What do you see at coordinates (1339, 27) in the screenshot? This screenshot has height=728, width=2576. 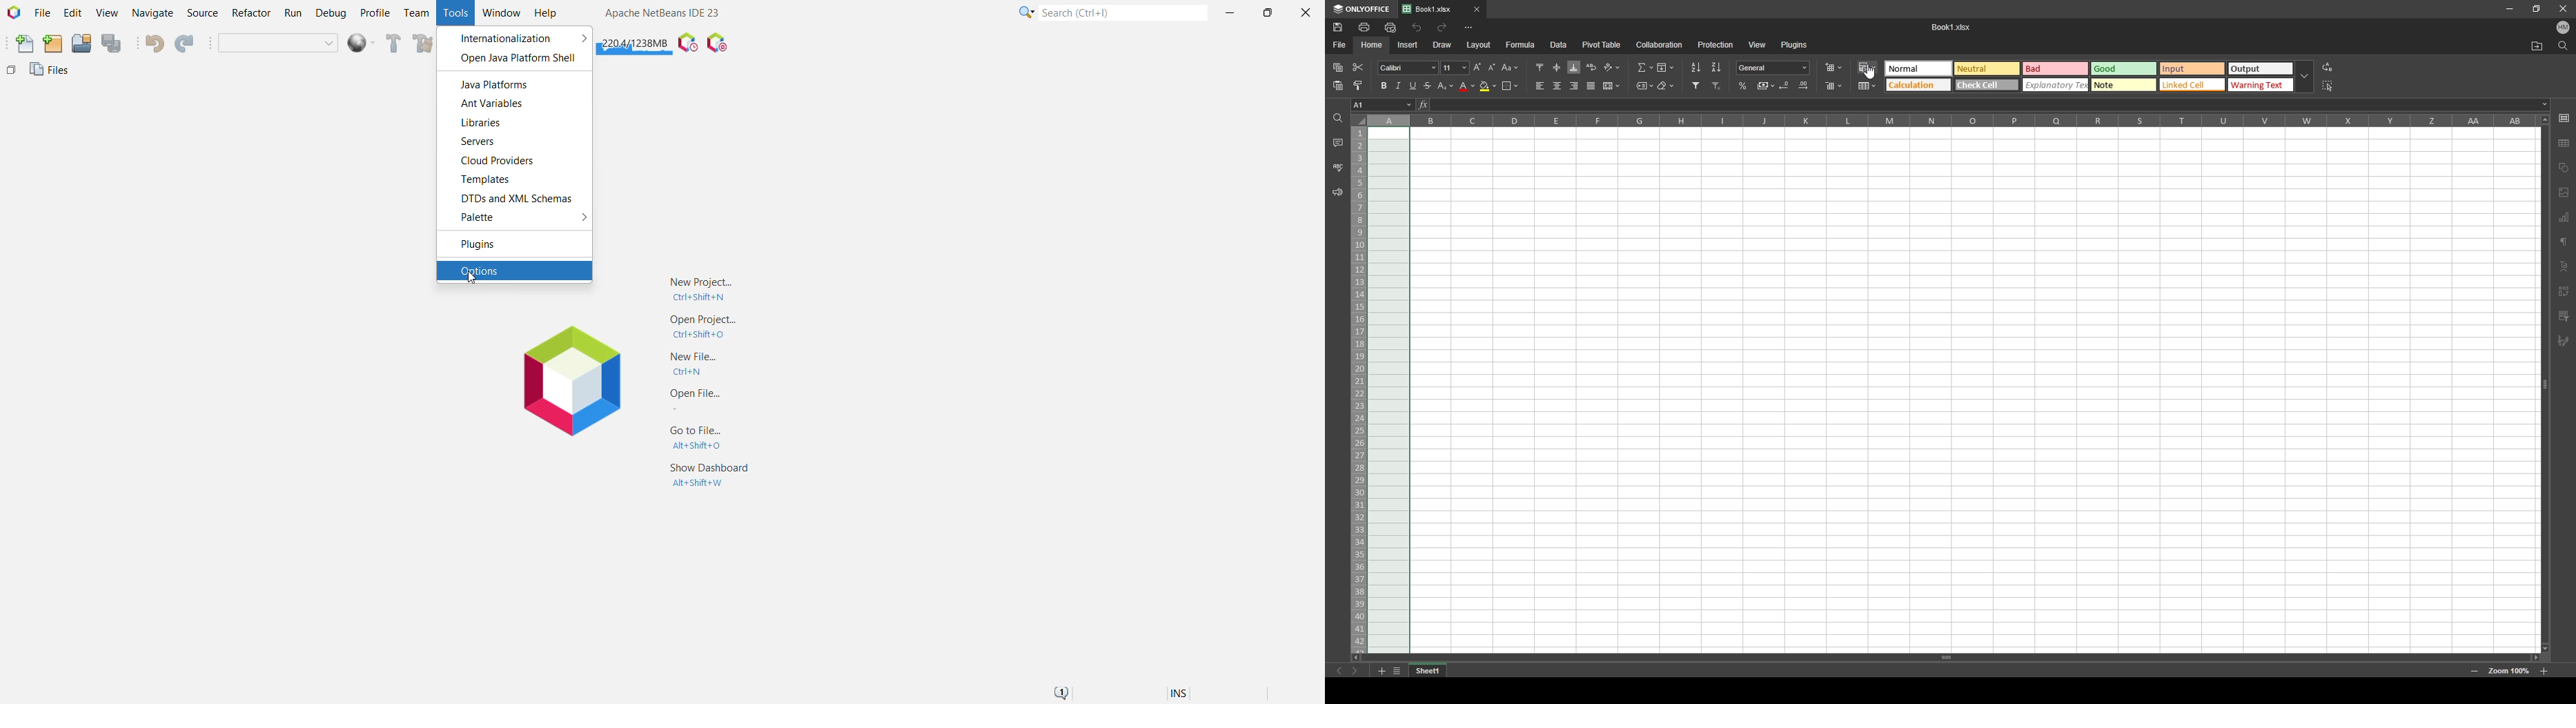 I see `save` at bounding box center [1339, 27].